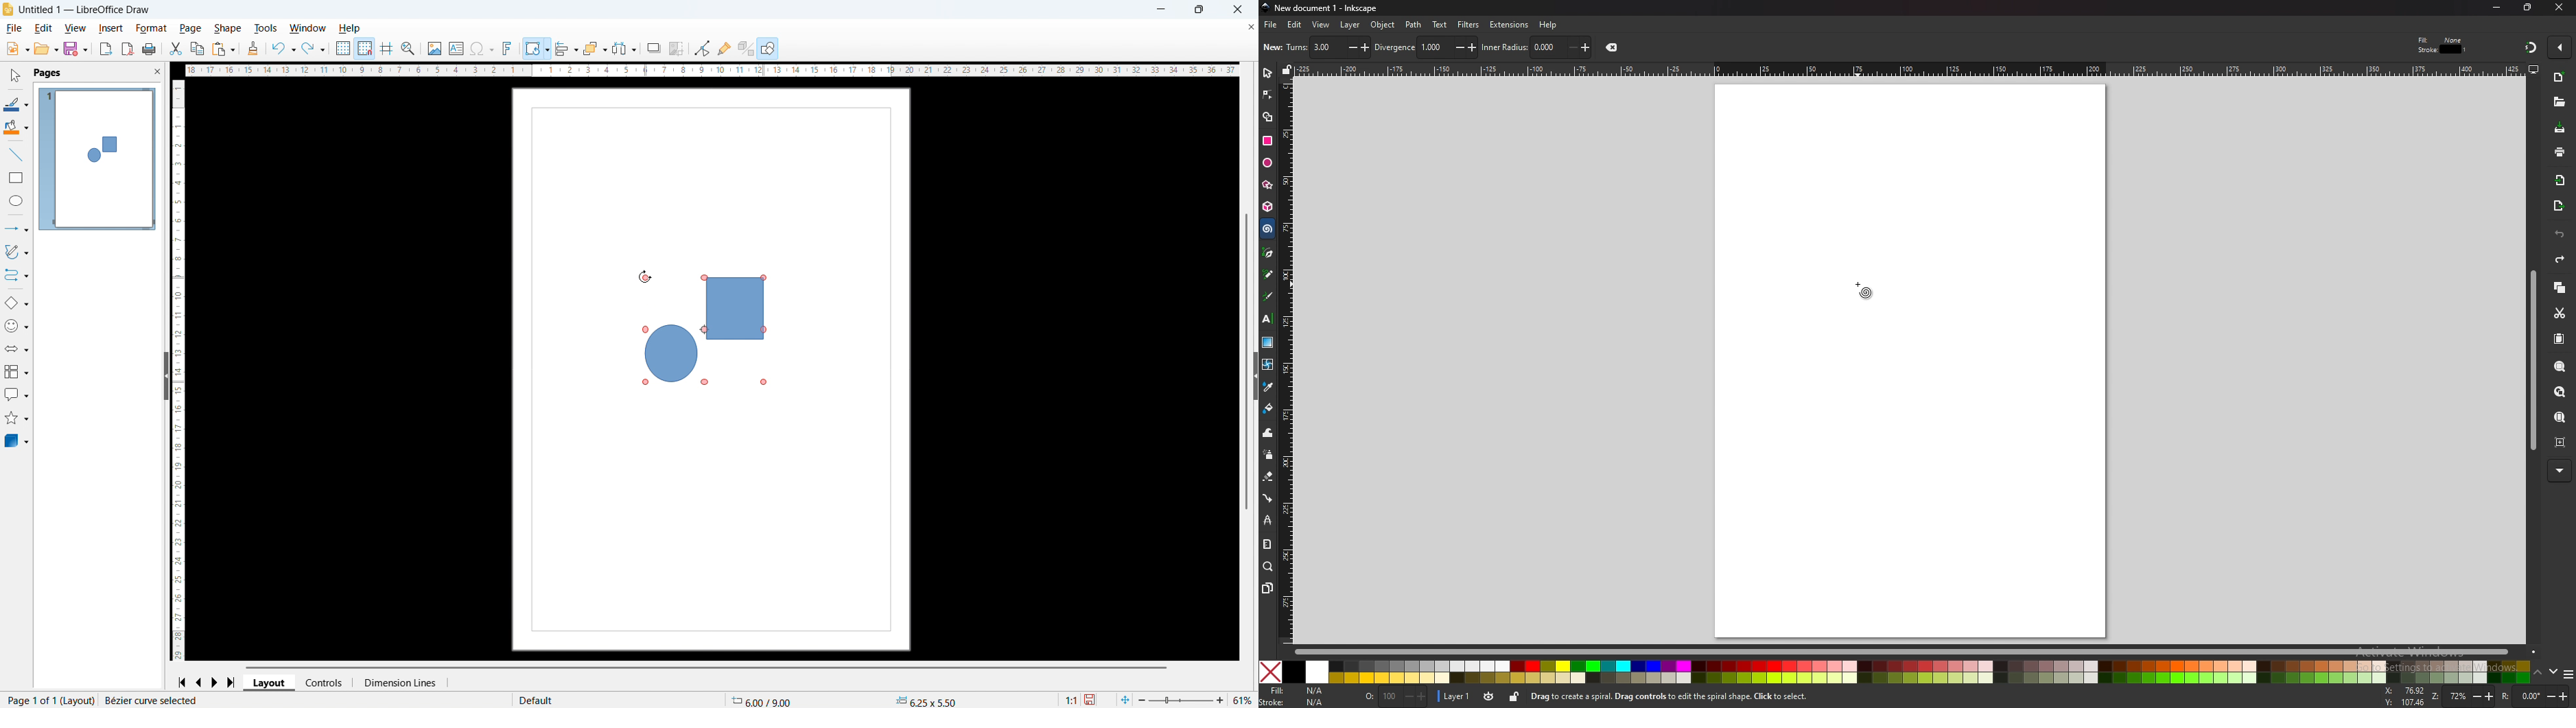 This screenshot has height=728, width=2576. What do you see at coordinates (537, 49) in the screenshot?
I see `Transformations ` at bounding box center [537, 49].